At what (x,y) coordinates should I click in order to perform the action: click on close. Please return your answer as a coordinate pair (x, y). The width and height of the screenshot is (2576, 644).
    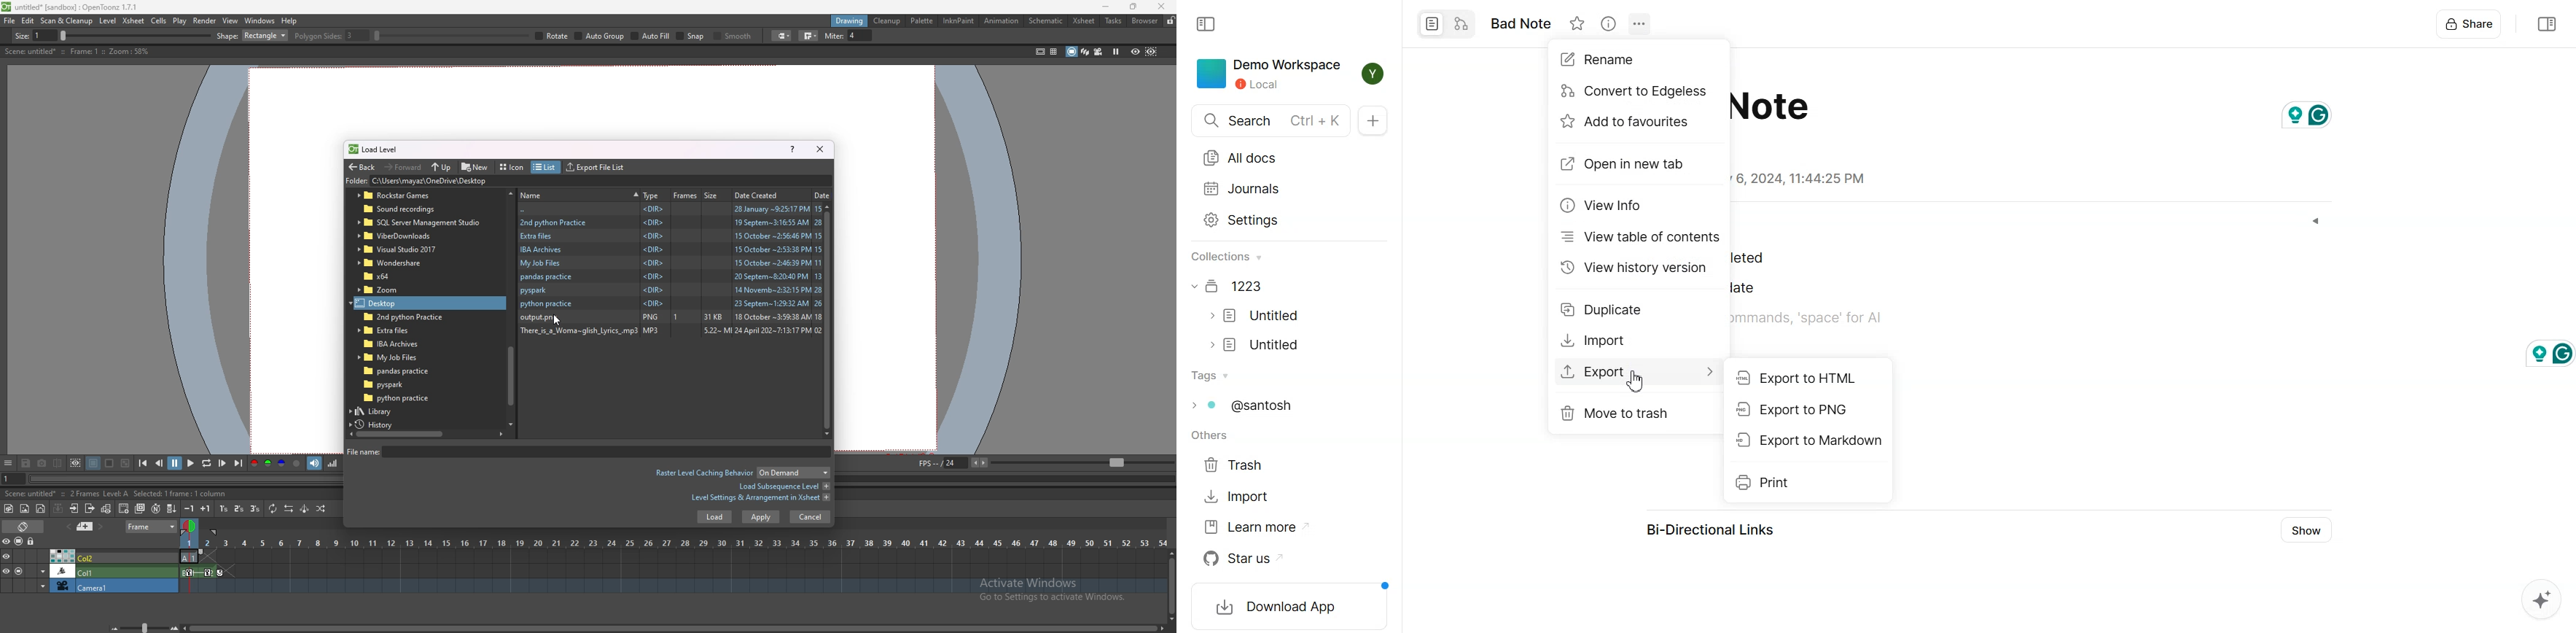
    Looking at the image, I should click on (819, 148).